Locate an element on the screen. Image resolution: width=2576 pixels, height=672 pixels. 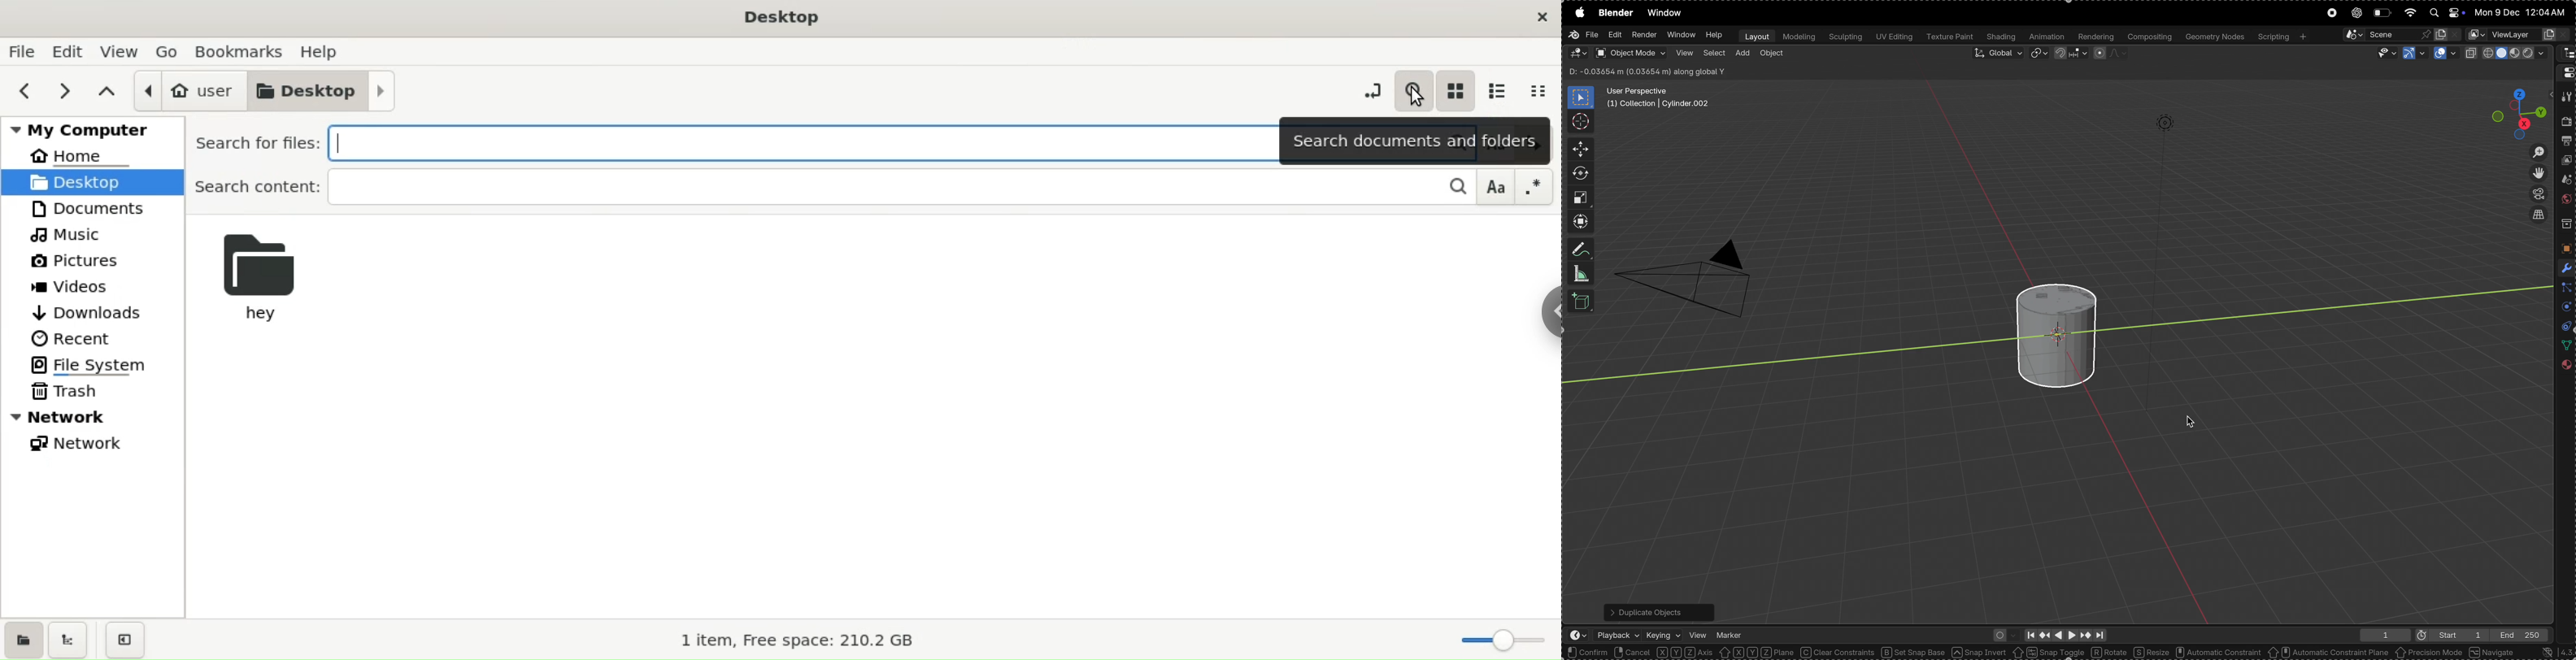
view layer is located at coordinates (2567, 162).